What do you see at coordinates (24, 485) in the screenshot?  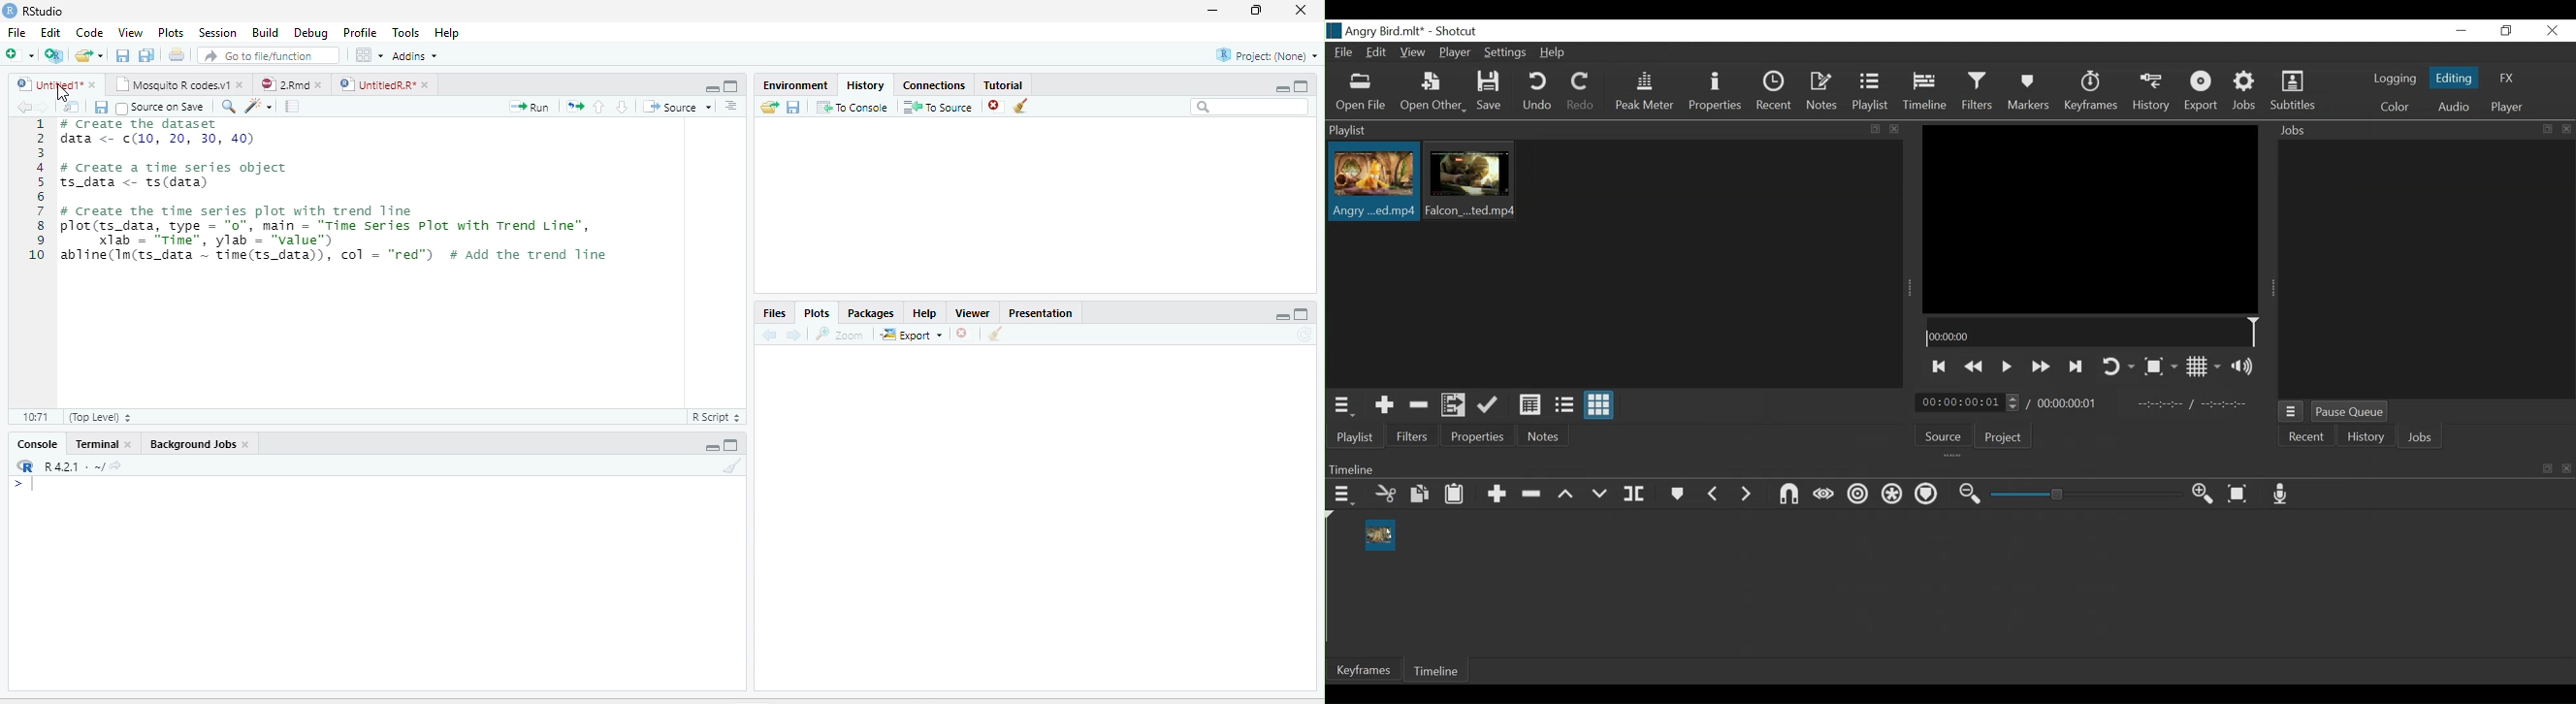 I see `New line` at bounding box center [24, 485].